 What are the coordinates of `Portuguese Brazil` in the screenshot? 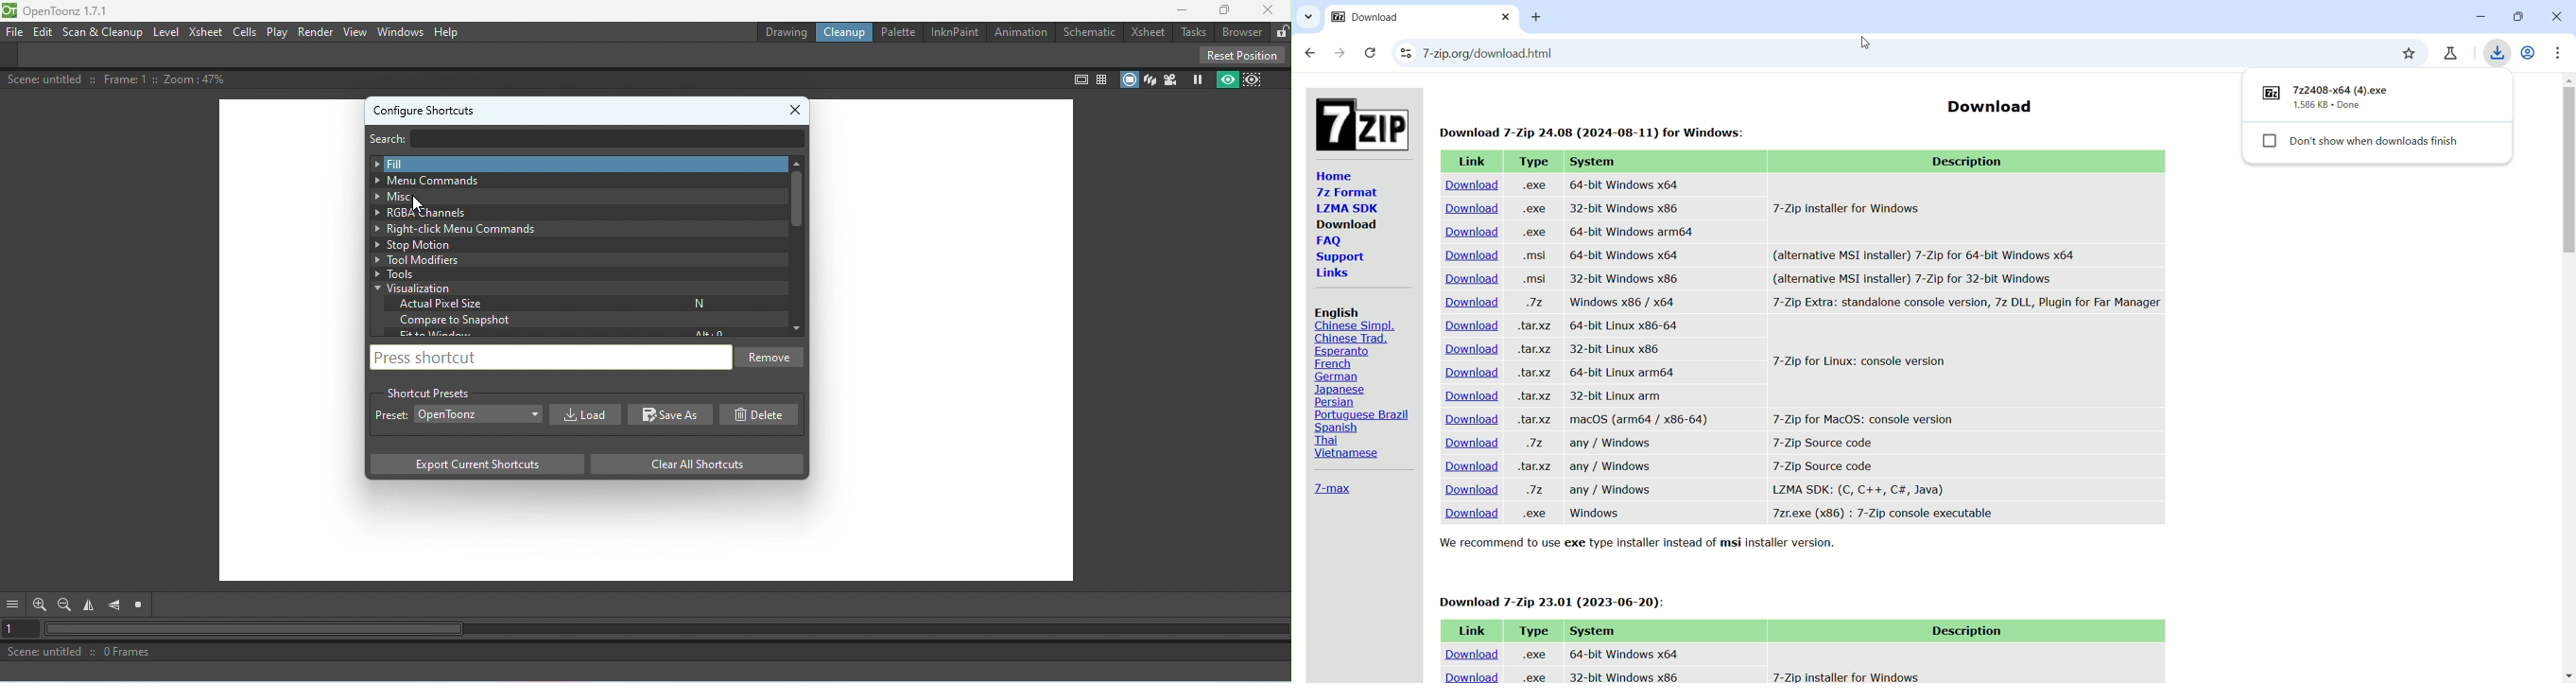 It's located at (1364, 414).